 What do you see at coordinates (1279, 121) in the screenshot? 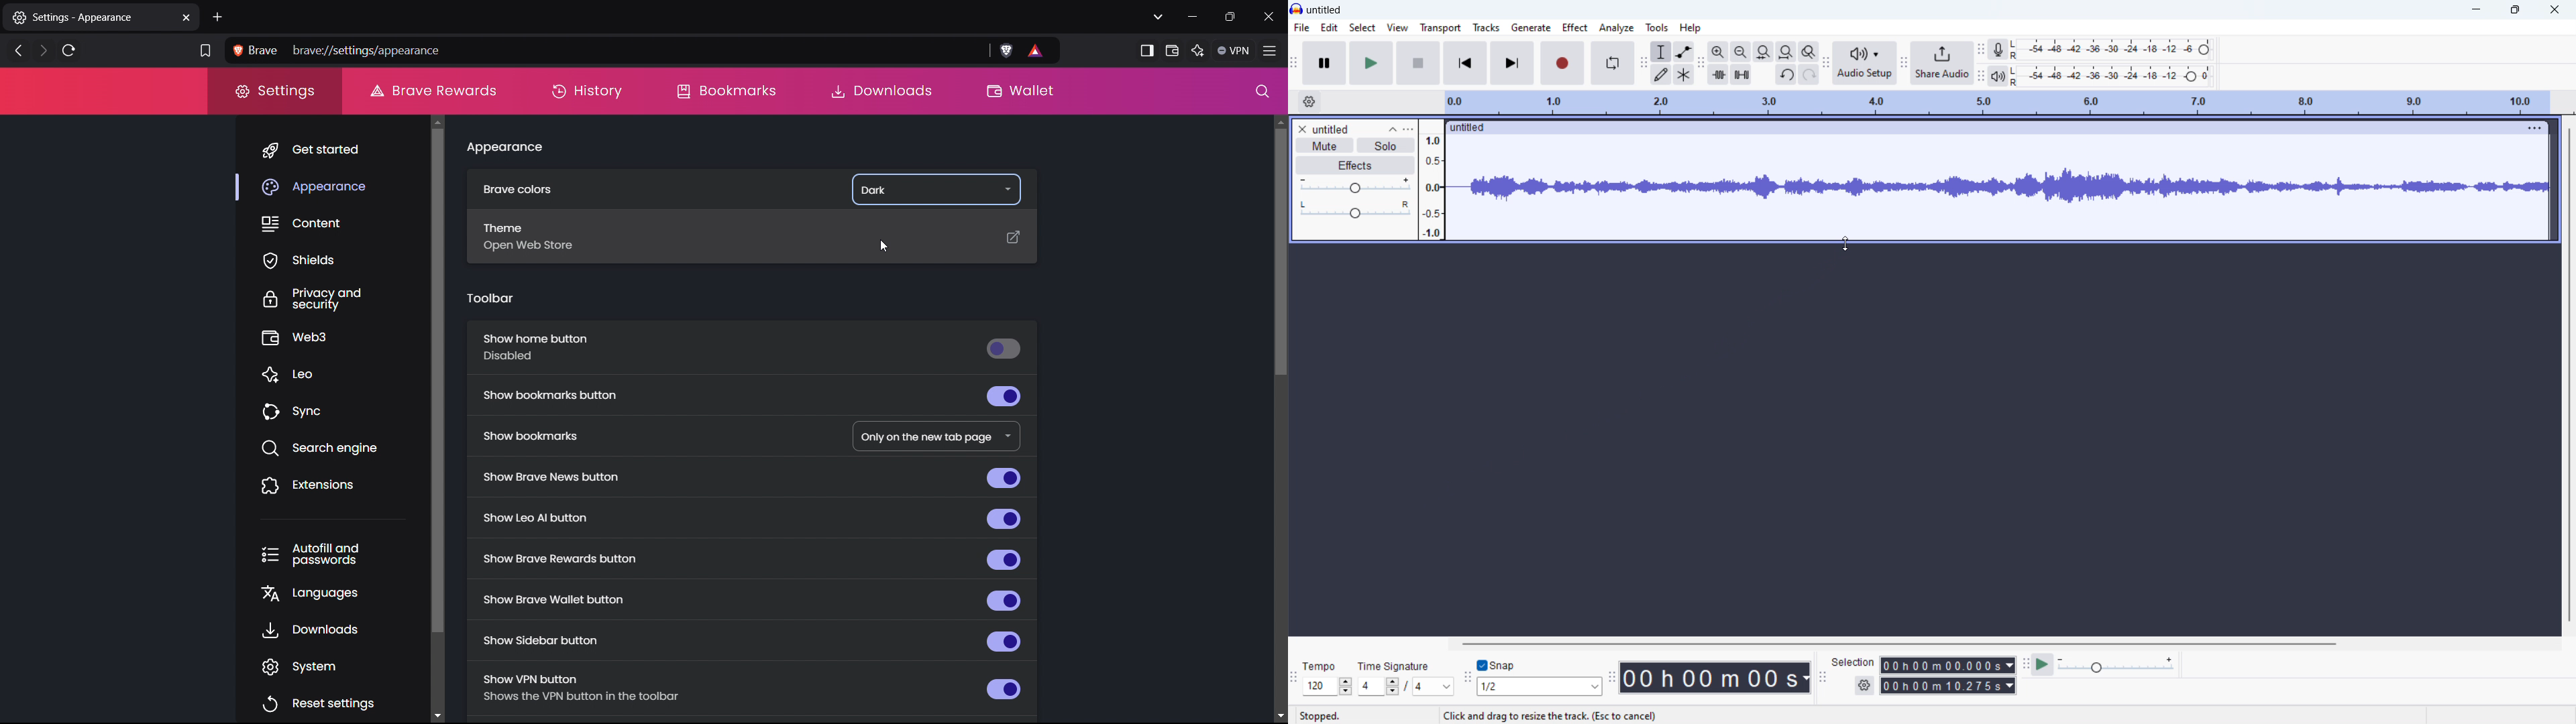
I see `scroll up` at bounding box center [1279, 121].